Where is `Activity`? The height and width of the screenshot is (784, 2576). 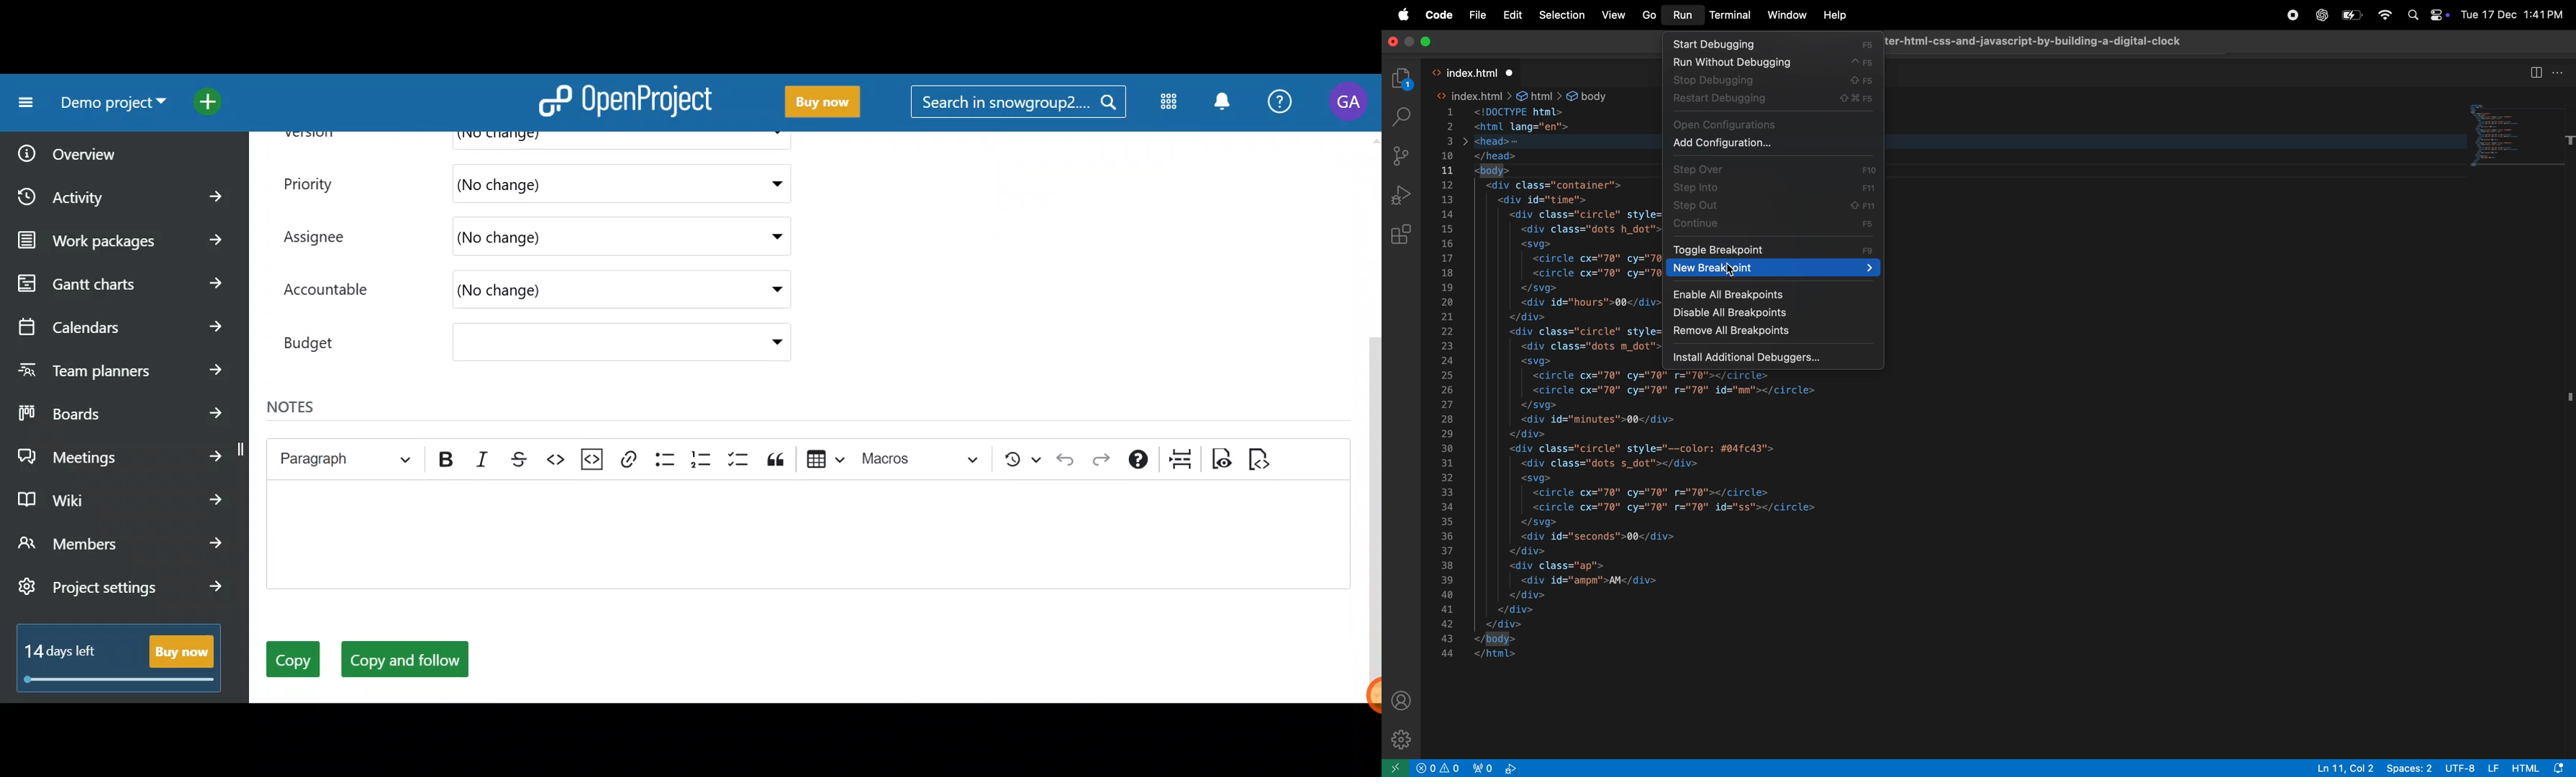
Activity is located at coordinates (124, 192).